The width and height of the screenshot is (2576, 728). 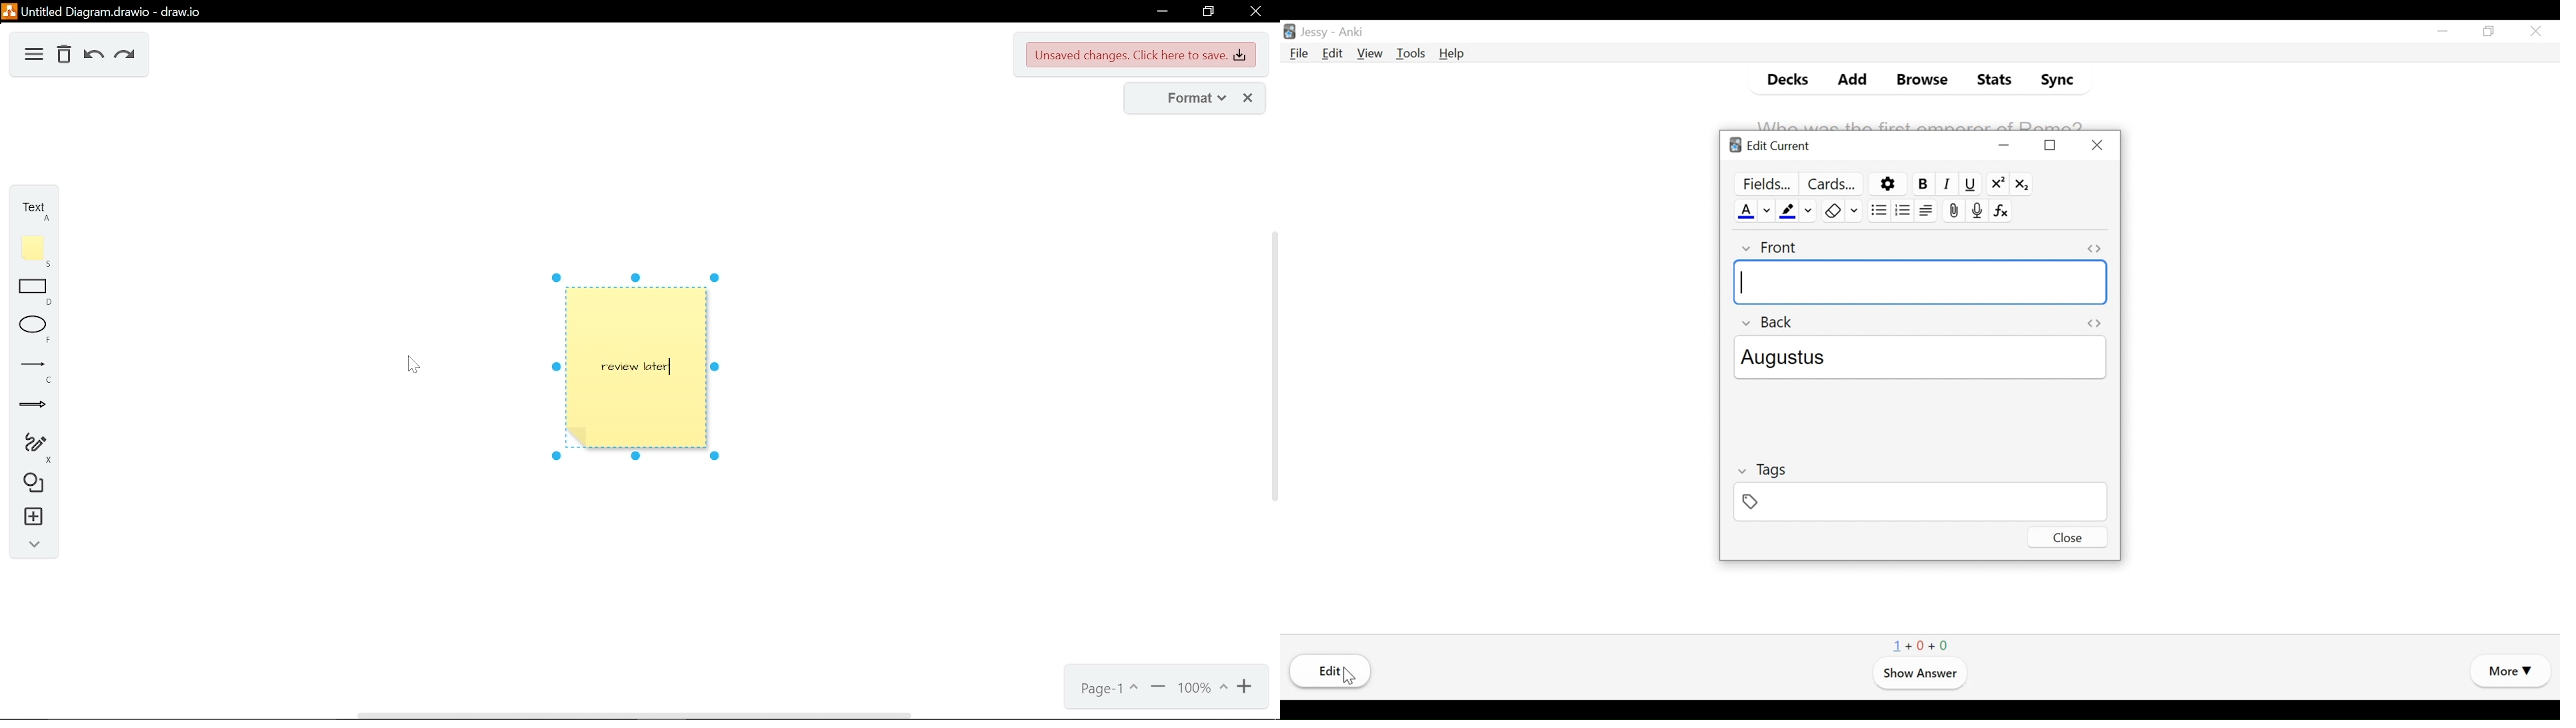 What do you see at coordinates (1809, 209) in the screenshot?
I see `Change color` at bounding box center [1809, 209].